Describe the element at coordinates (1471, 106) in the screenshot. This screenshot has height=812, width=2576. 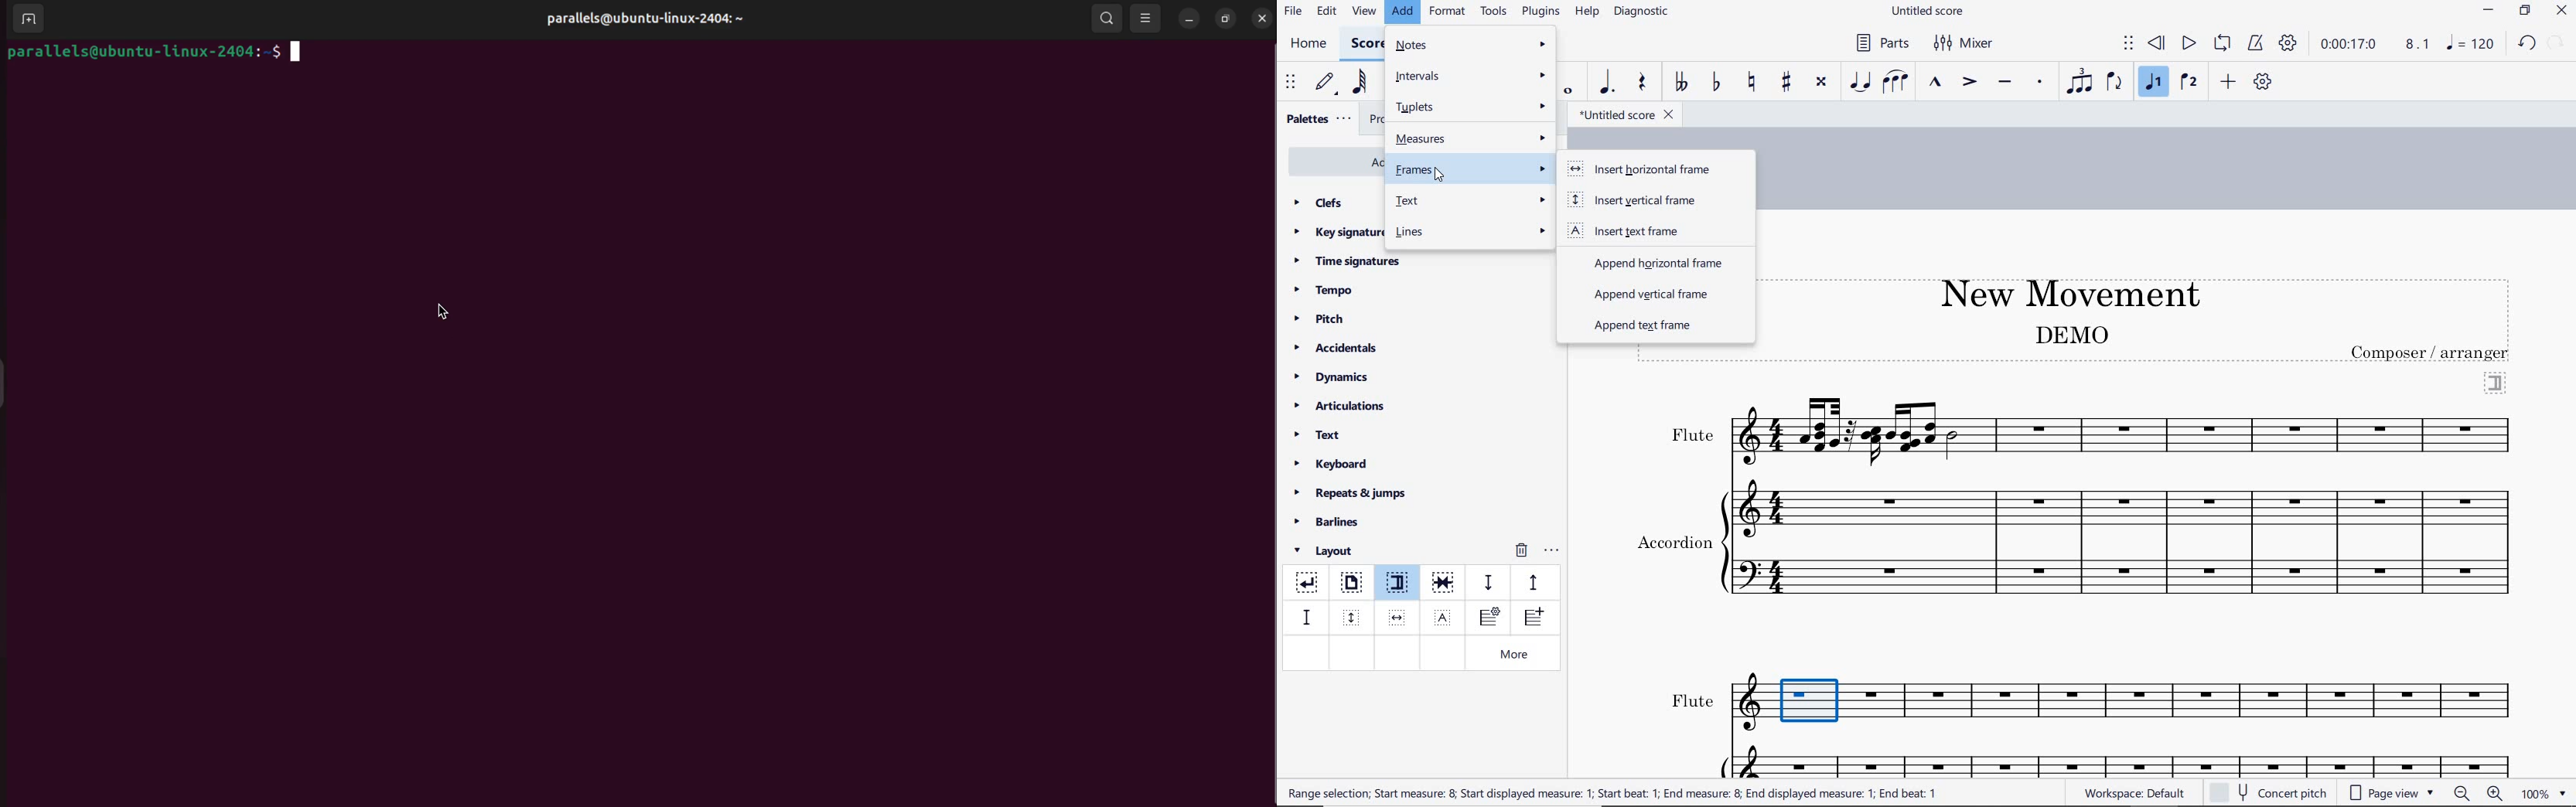
I see `t` at that location.